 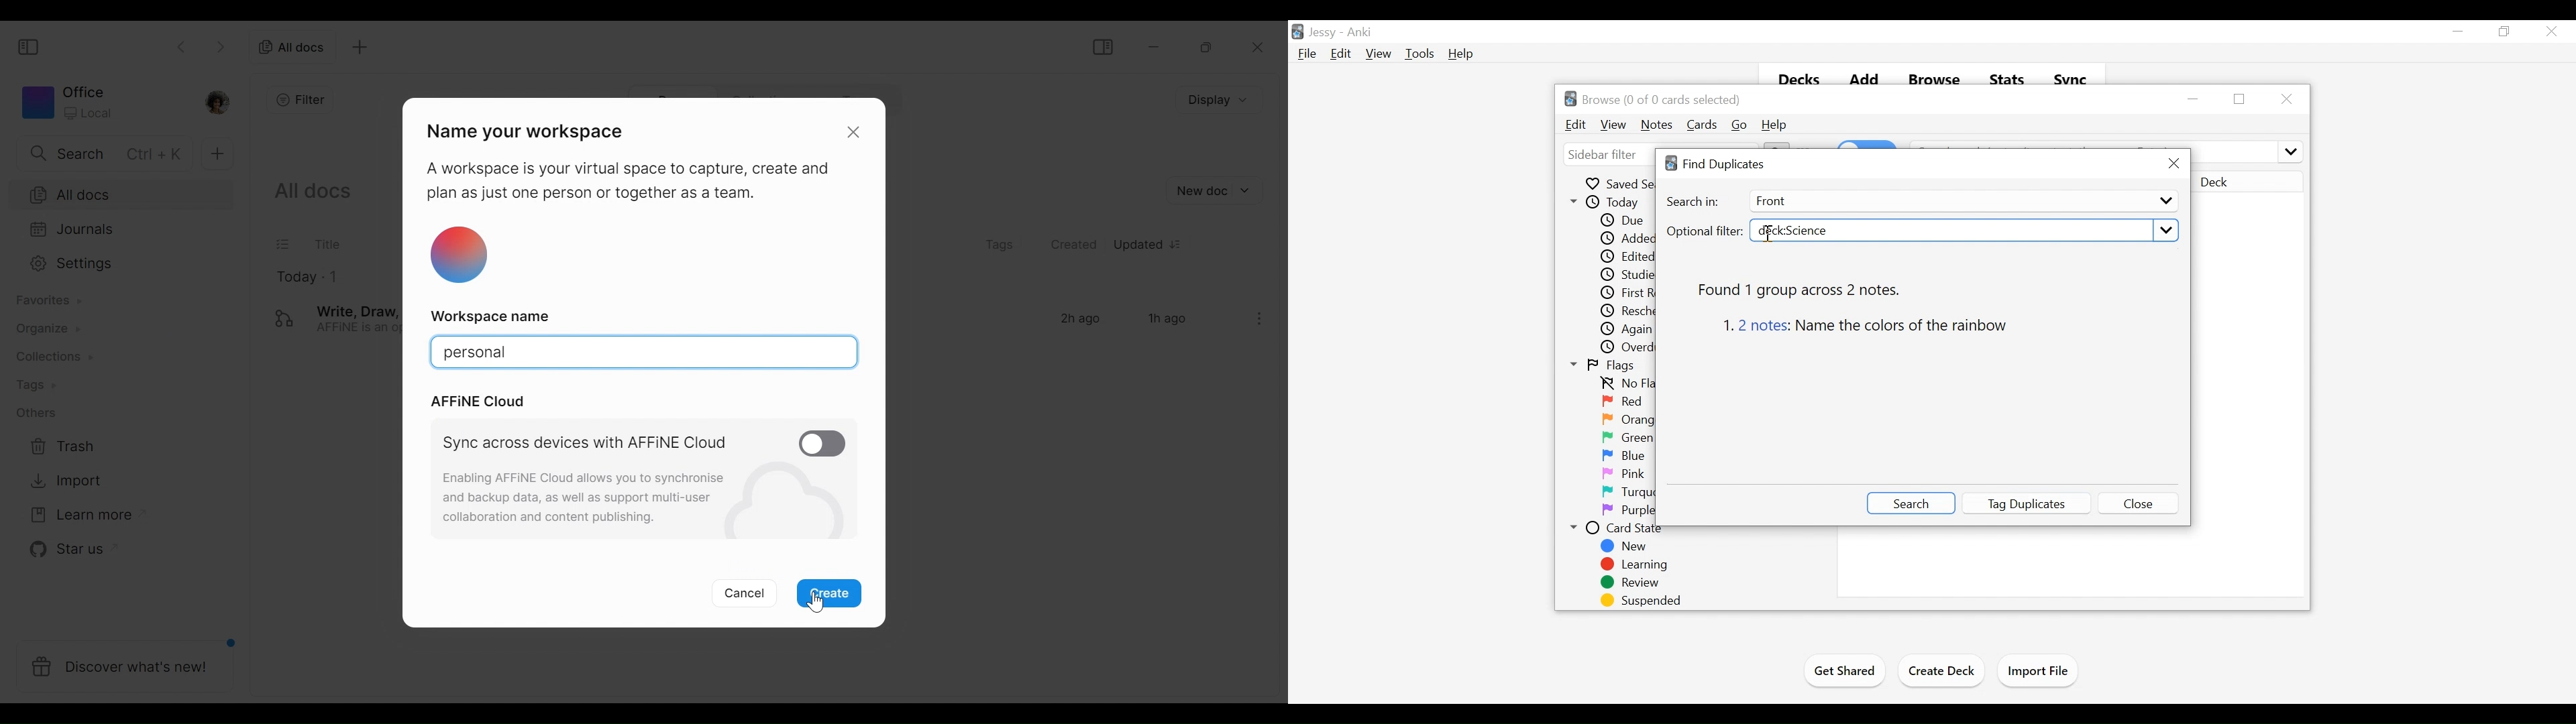 What do you see at coordinates (1807, 289) in the screenshot?
I see `Number of duplicates found` at bounding box center [1807, 289].